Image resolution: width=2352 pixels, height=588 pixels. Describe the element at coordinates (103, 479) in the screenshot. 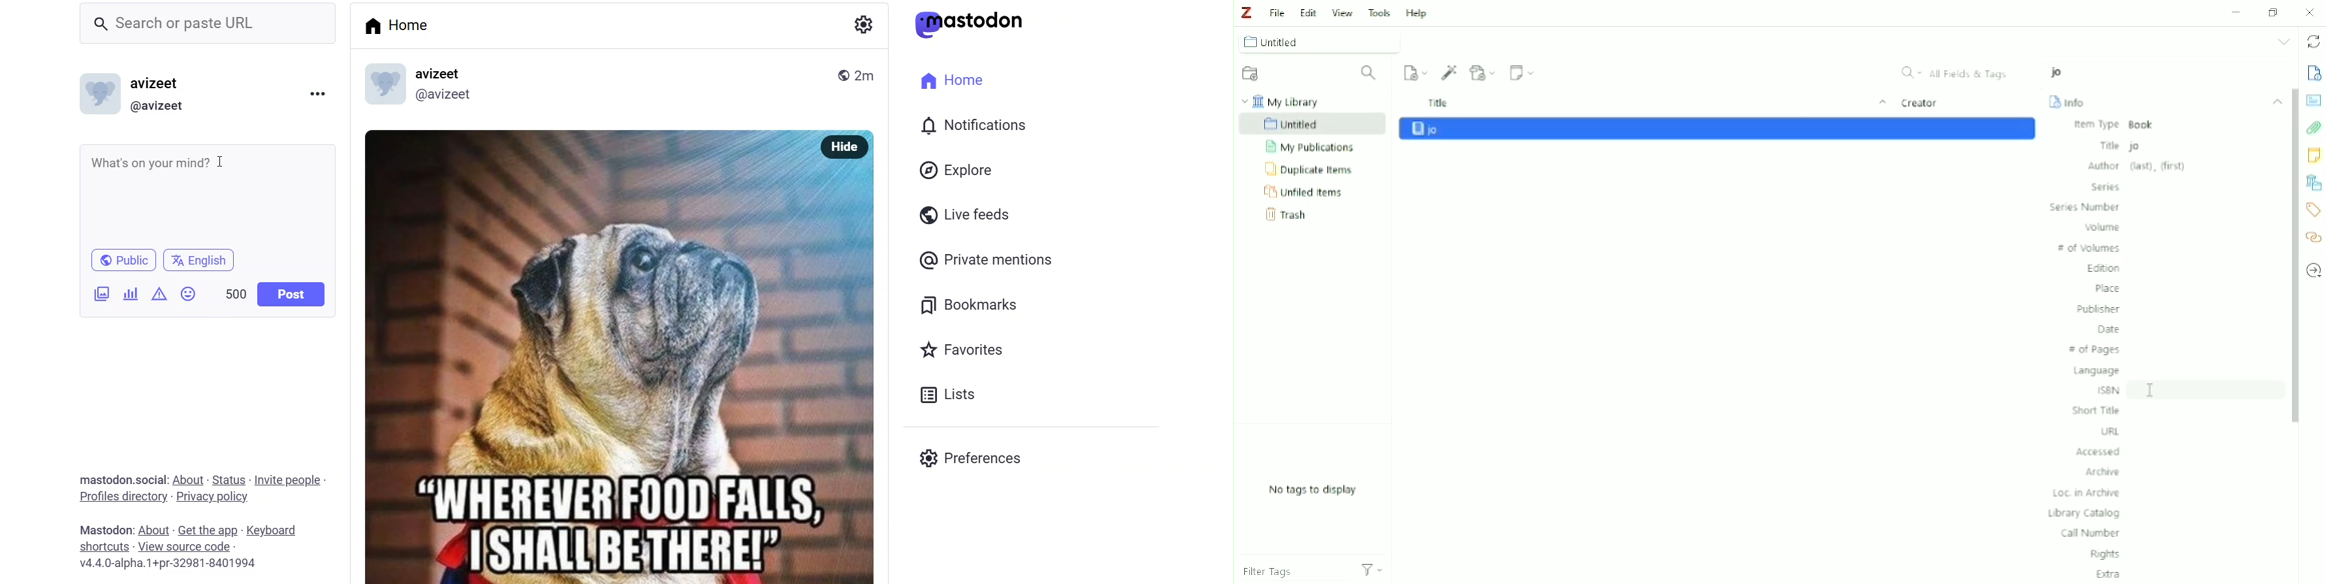

I see `Mastodon .social` at that location.